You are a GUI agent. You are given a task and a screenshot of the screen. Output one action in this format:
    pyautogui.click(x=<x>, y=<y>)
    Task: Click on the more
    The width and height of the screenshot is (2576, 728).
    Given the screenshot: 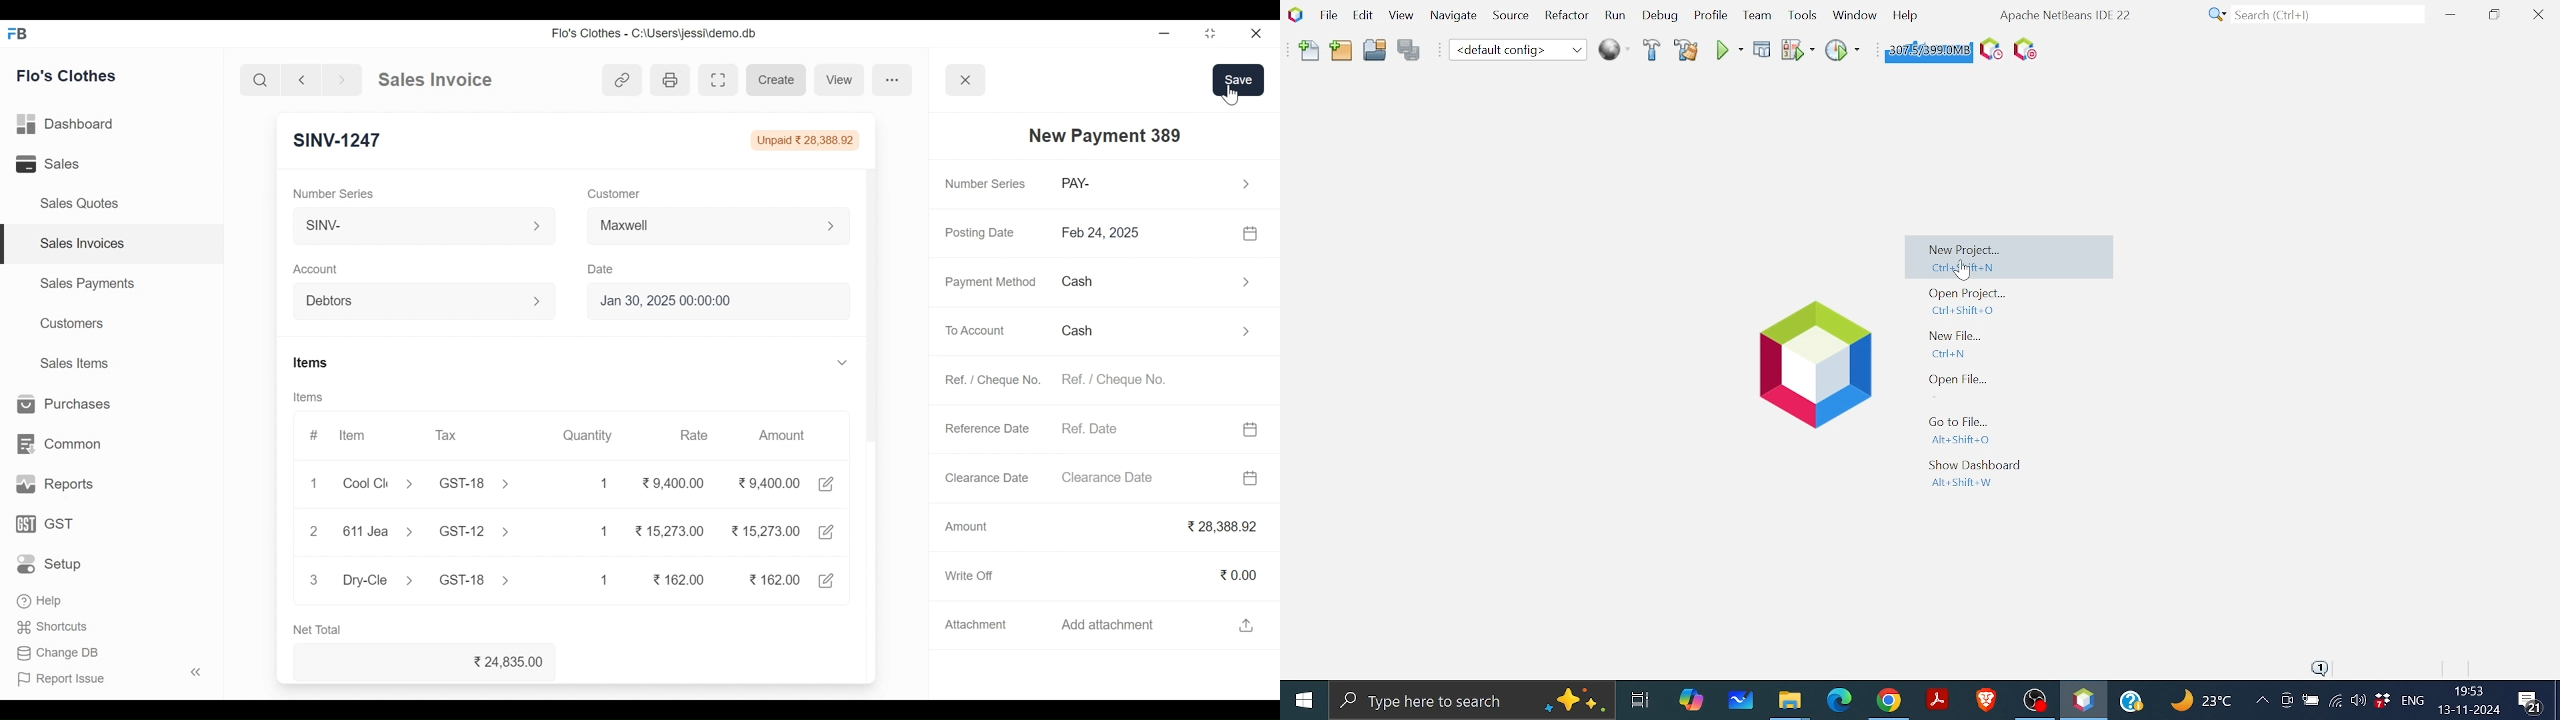 What is the action you would take?
    pyautogui.click(x=890, y=80)
    